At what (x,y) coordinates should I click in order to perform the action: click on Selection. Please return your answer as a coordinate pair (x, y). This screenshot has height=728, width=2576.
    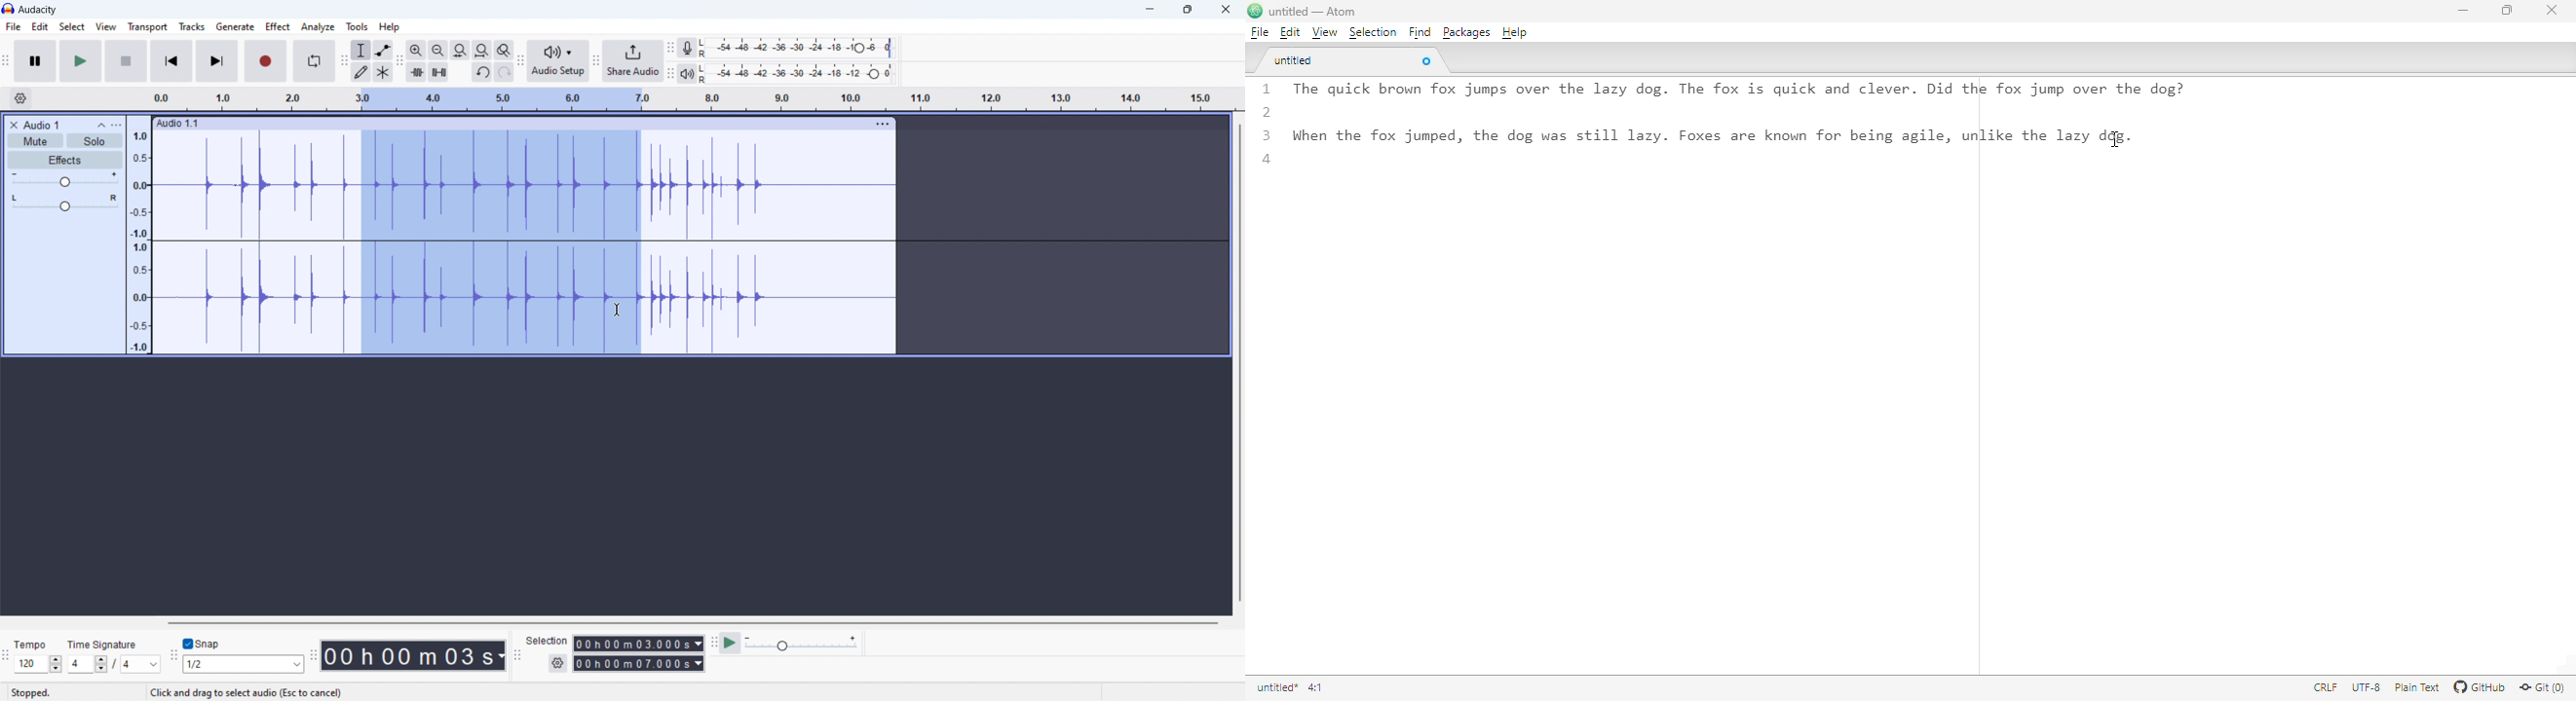
    Looking at the image, I should click on (548, 638).